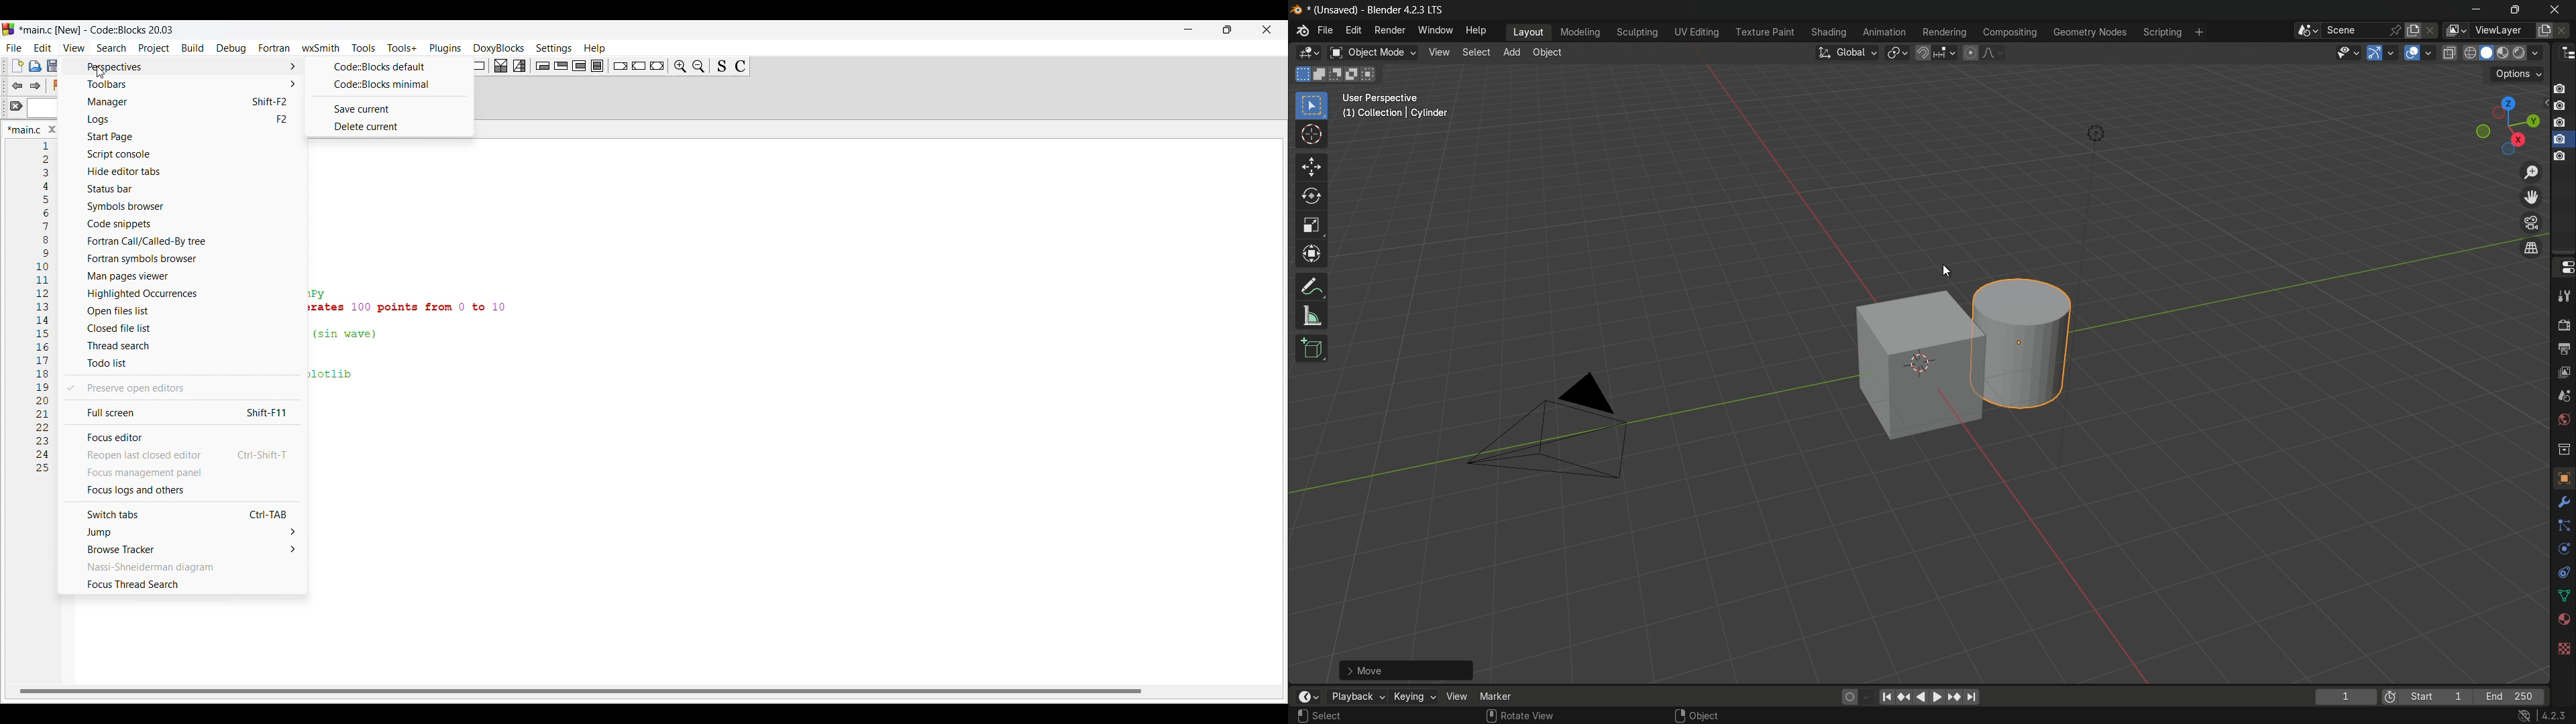 This screenshot has height=728, width=2576. What do you see at coordinates (1870, 697) in the screenshot?
I see `auto keyframing` at bounding box center [1870, 697].